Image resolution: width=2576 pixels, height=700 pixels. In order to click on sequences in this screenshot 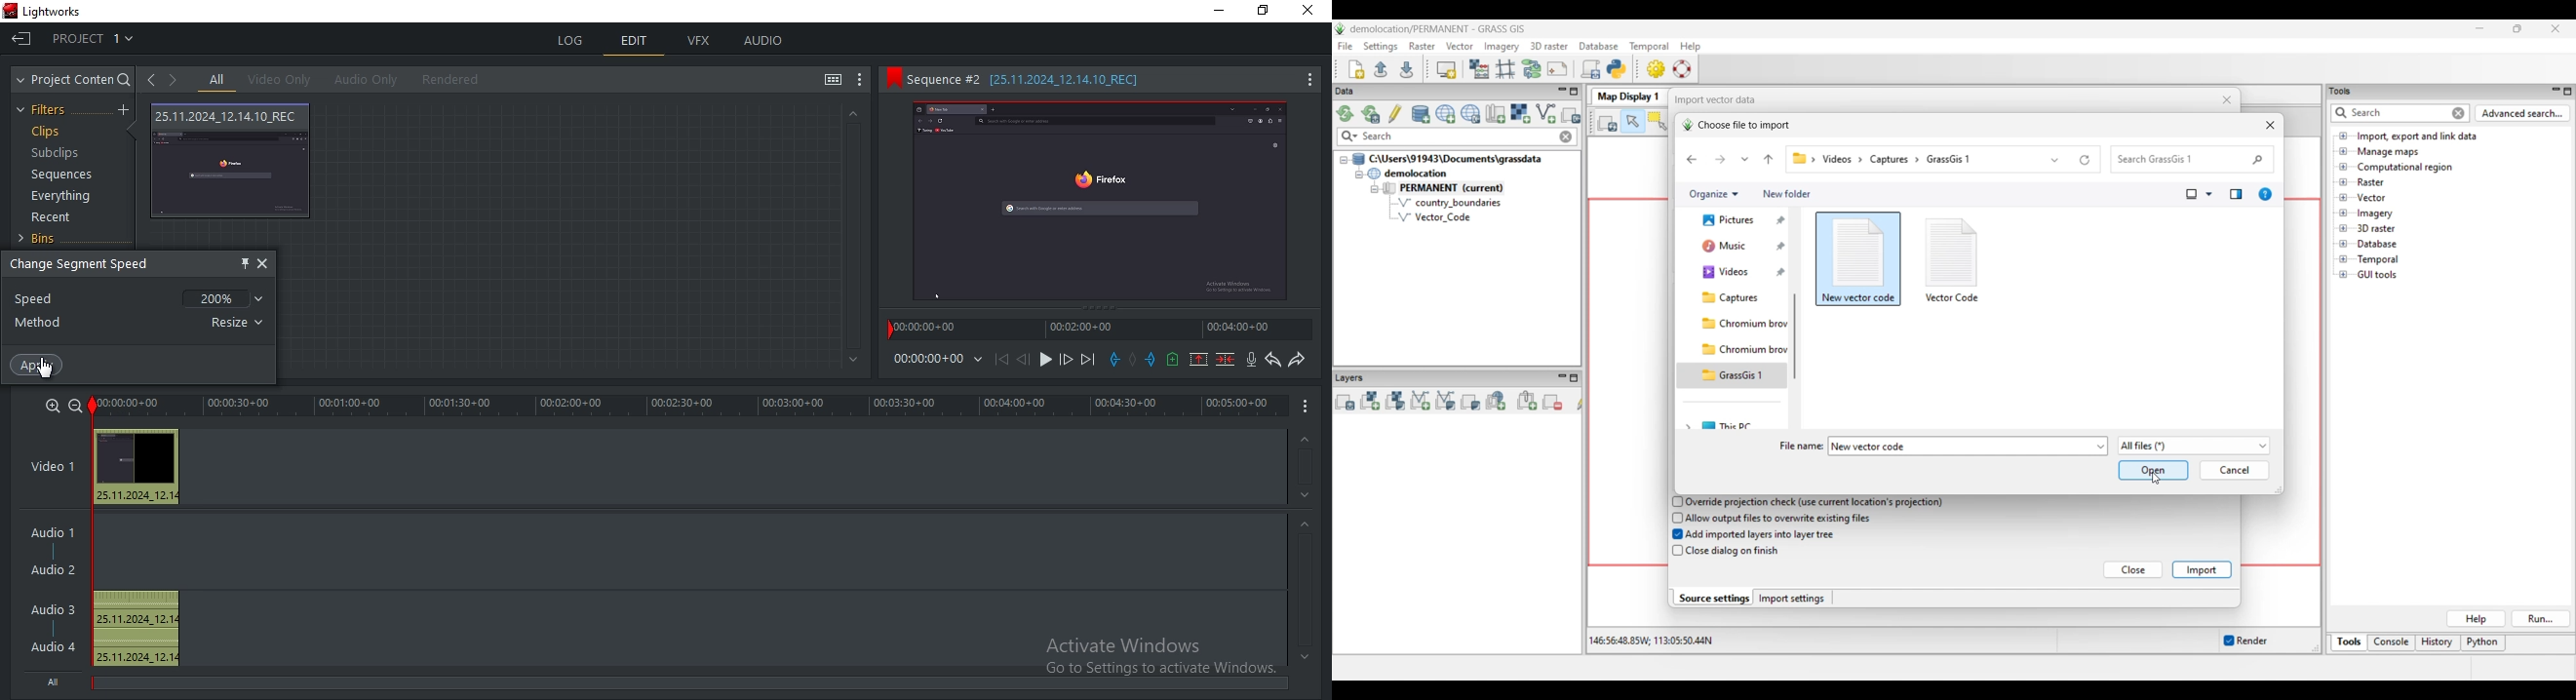, I will do `click(62, 175)`.